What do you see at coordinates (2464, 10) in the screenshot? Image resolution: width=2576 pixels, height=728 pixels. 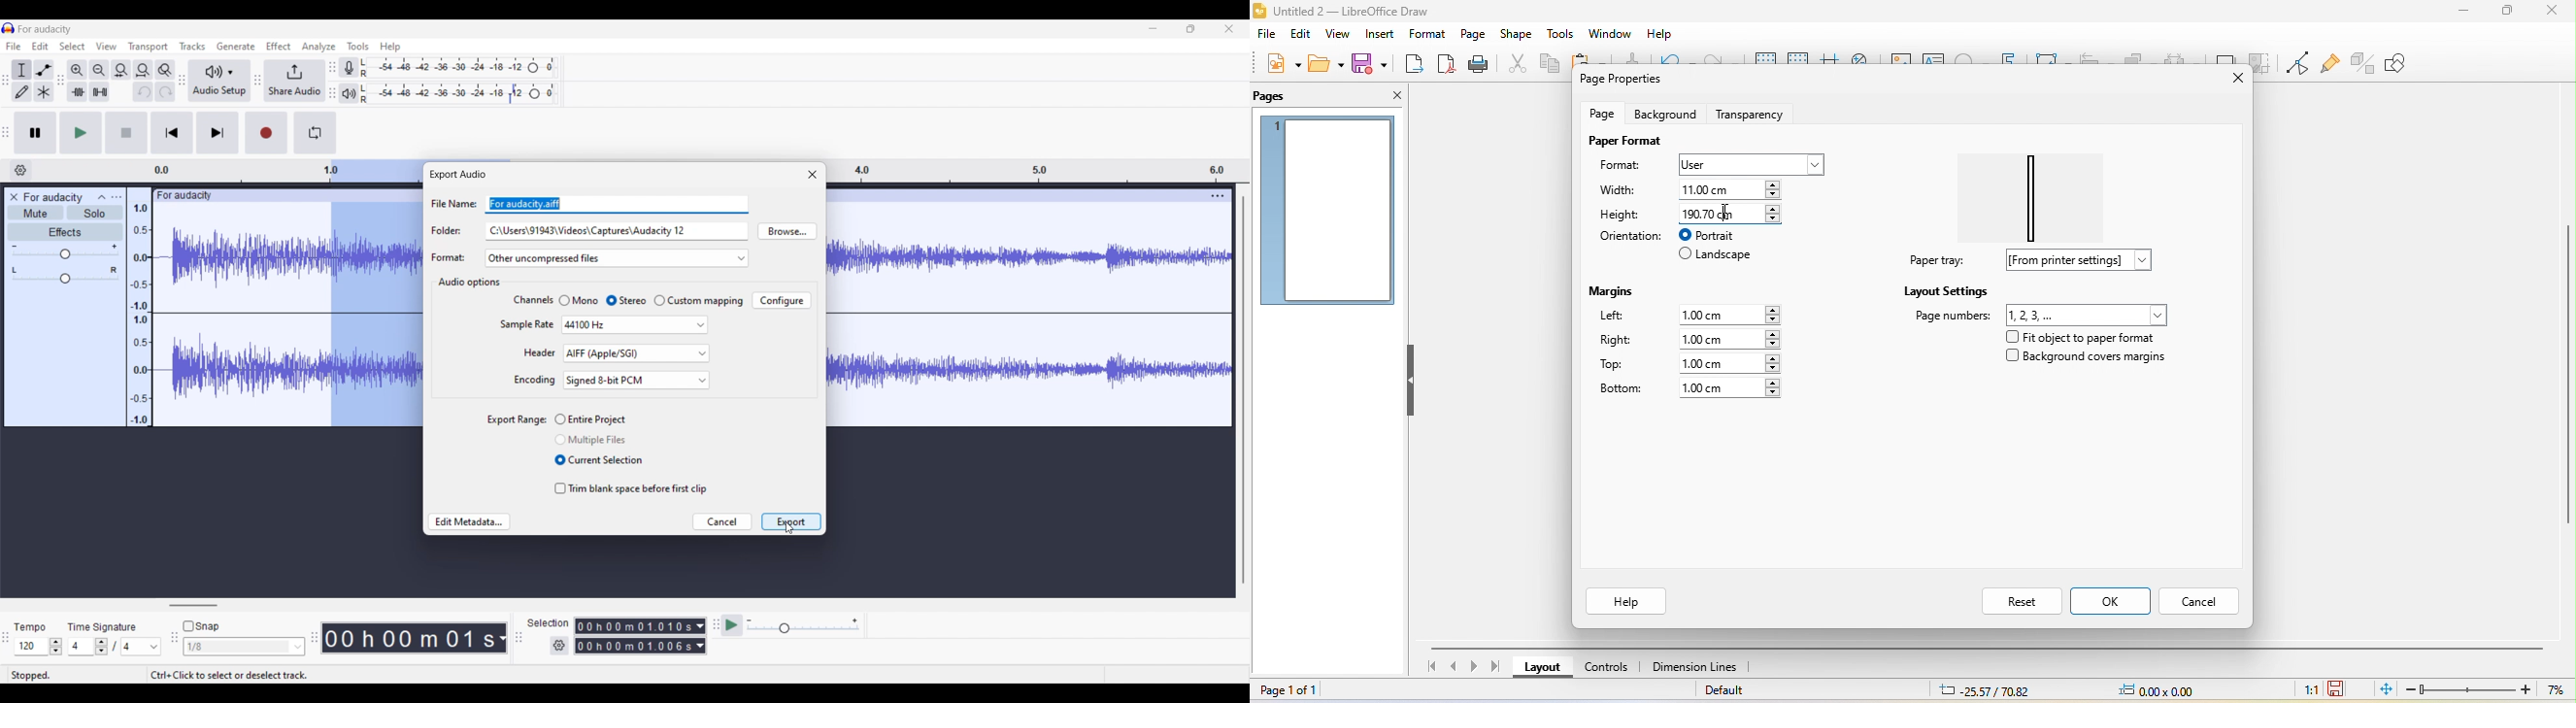 I see `minimize` at bounding box center [2464, 10].